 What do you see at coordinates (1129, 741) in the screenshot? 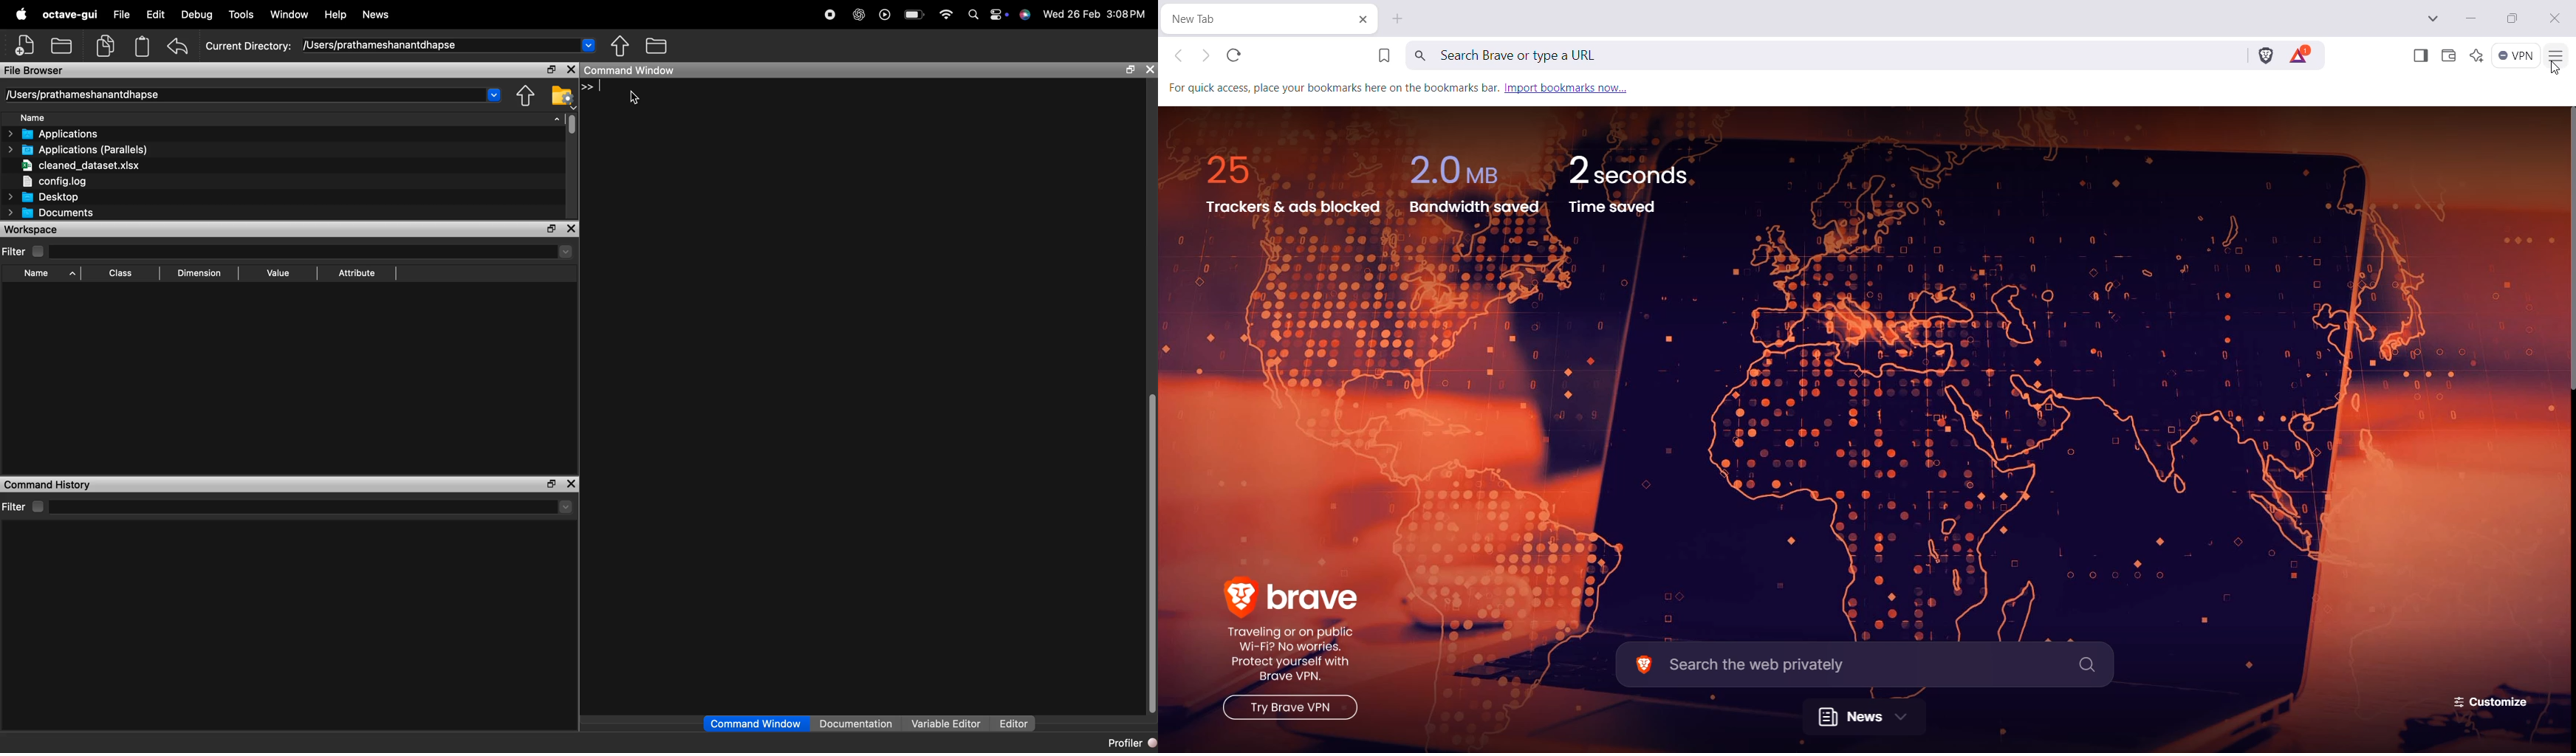
I see `Profiler` at bounding box center [1129, 741].